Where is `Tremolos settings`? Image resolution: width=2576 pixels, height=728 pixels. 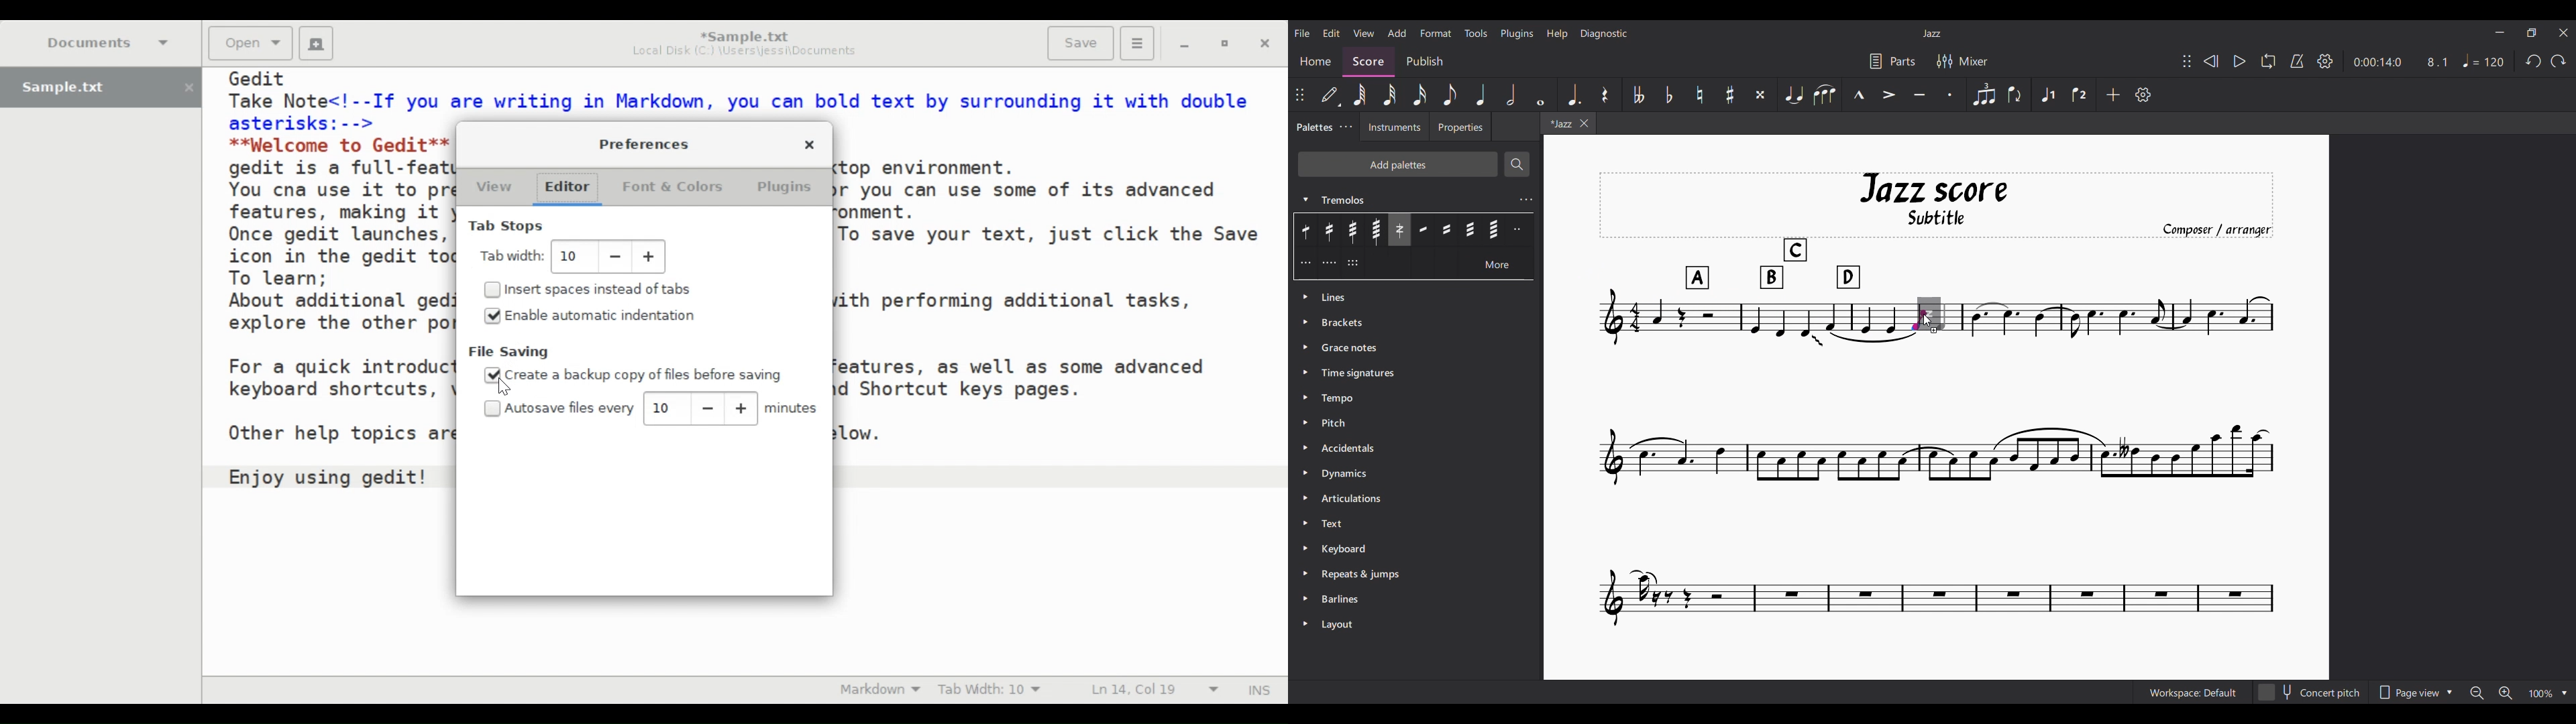 Tremolos settings is located at coordinates (1526, 200).